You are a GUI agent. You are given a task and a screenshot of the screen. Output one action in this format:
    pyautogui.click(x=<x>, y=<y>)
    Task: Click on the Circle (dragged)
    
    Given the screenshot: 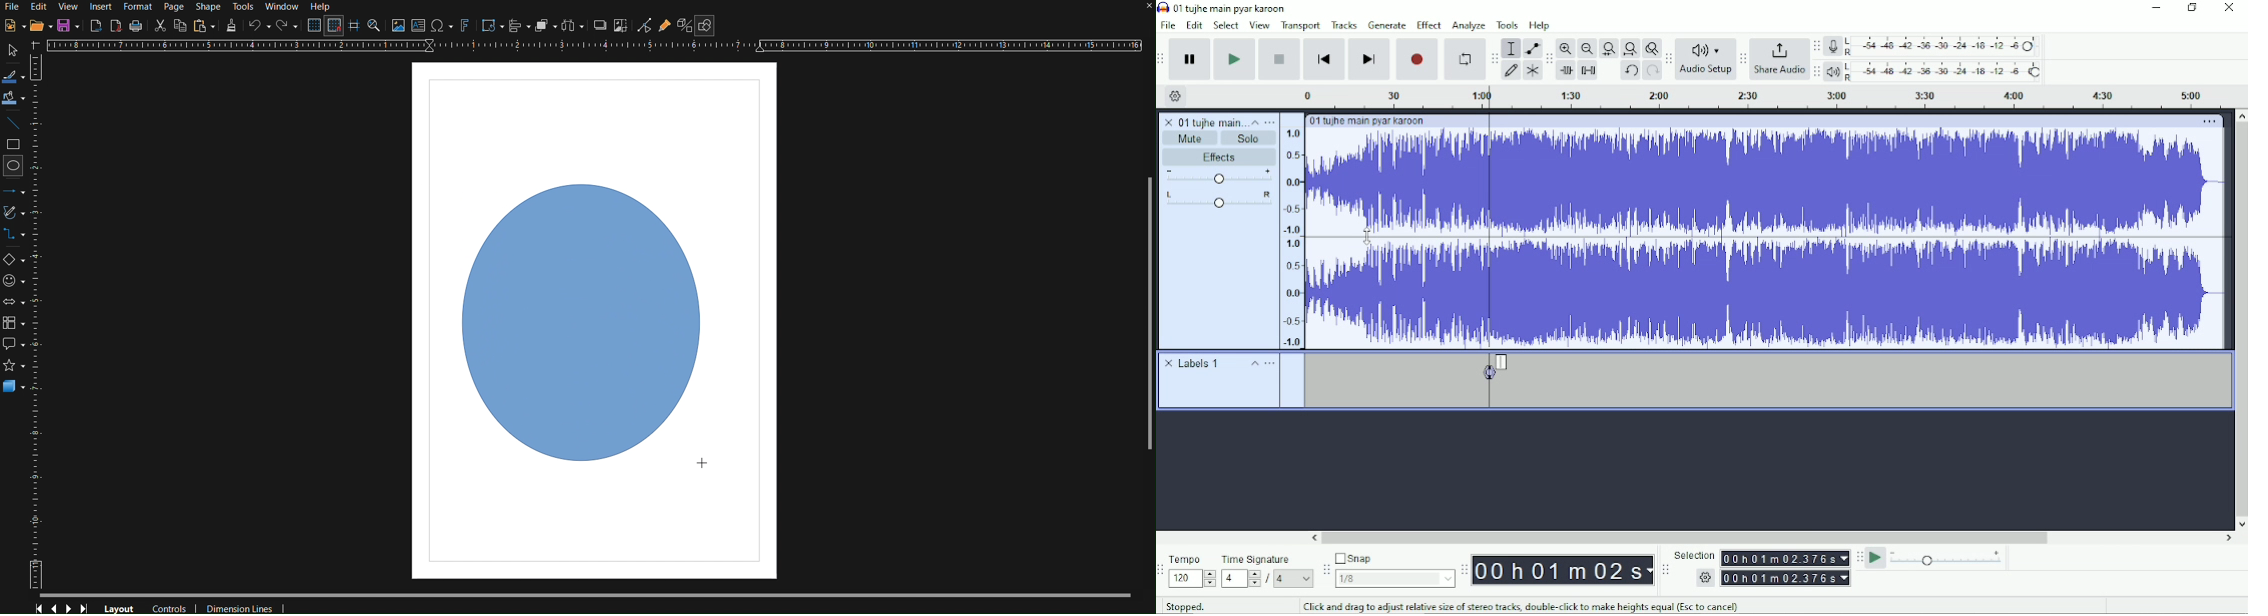 What is the action you would take?
    pyautogui.click(x=586, y=318)
    